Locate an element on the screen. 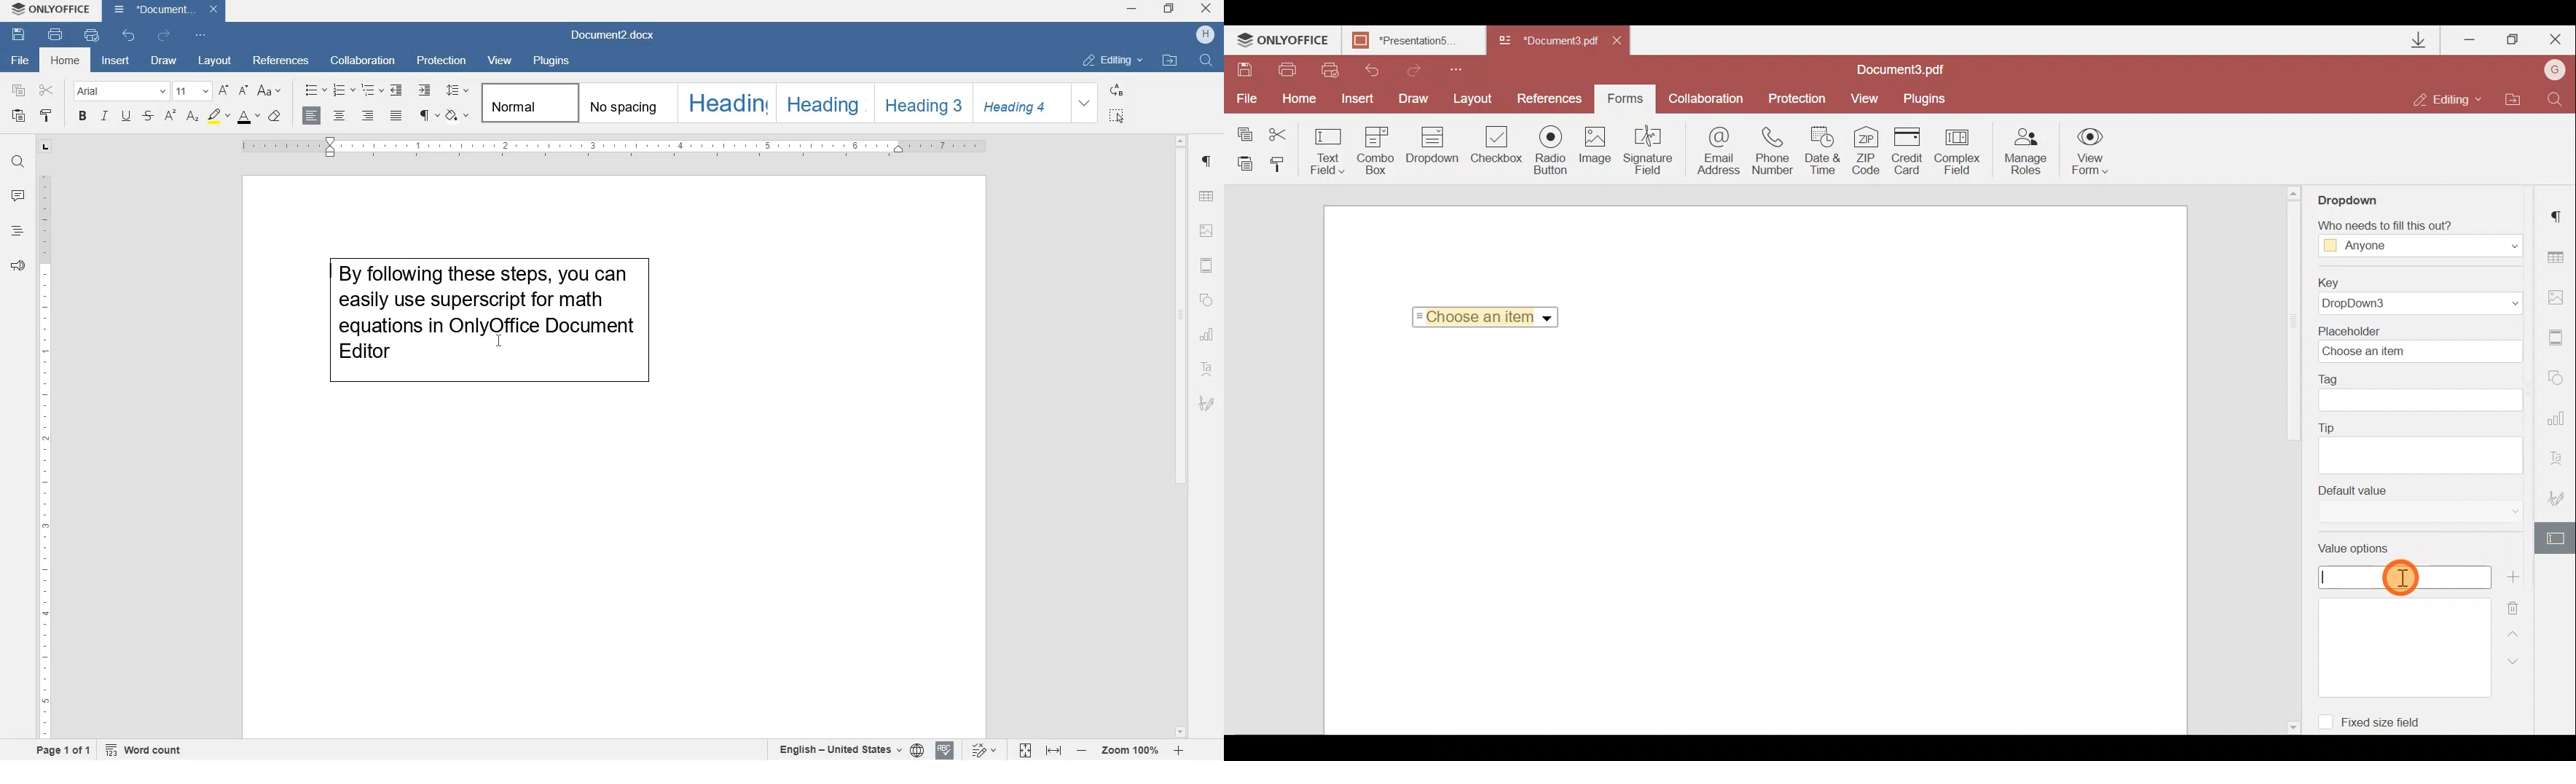 This screenshot has height=784, width=2576. paste is located at coordinates (19, 117).